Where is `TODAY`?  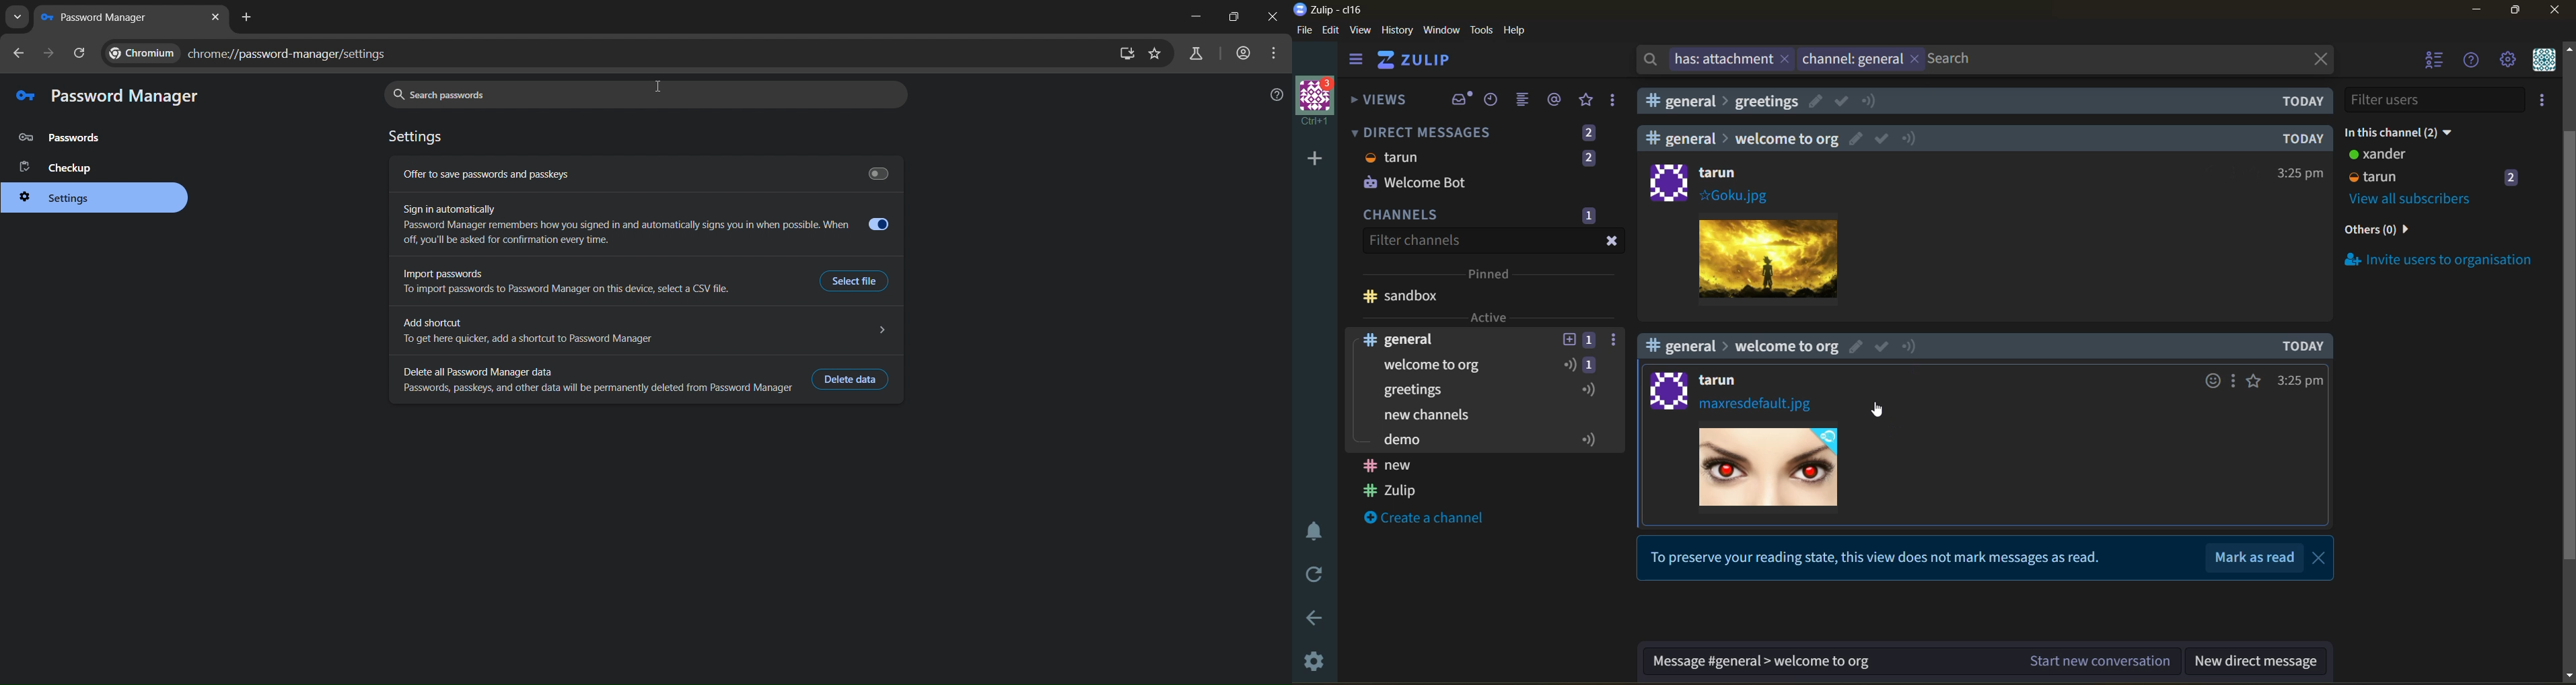
TODAY is located at coordinates (2300, 138).